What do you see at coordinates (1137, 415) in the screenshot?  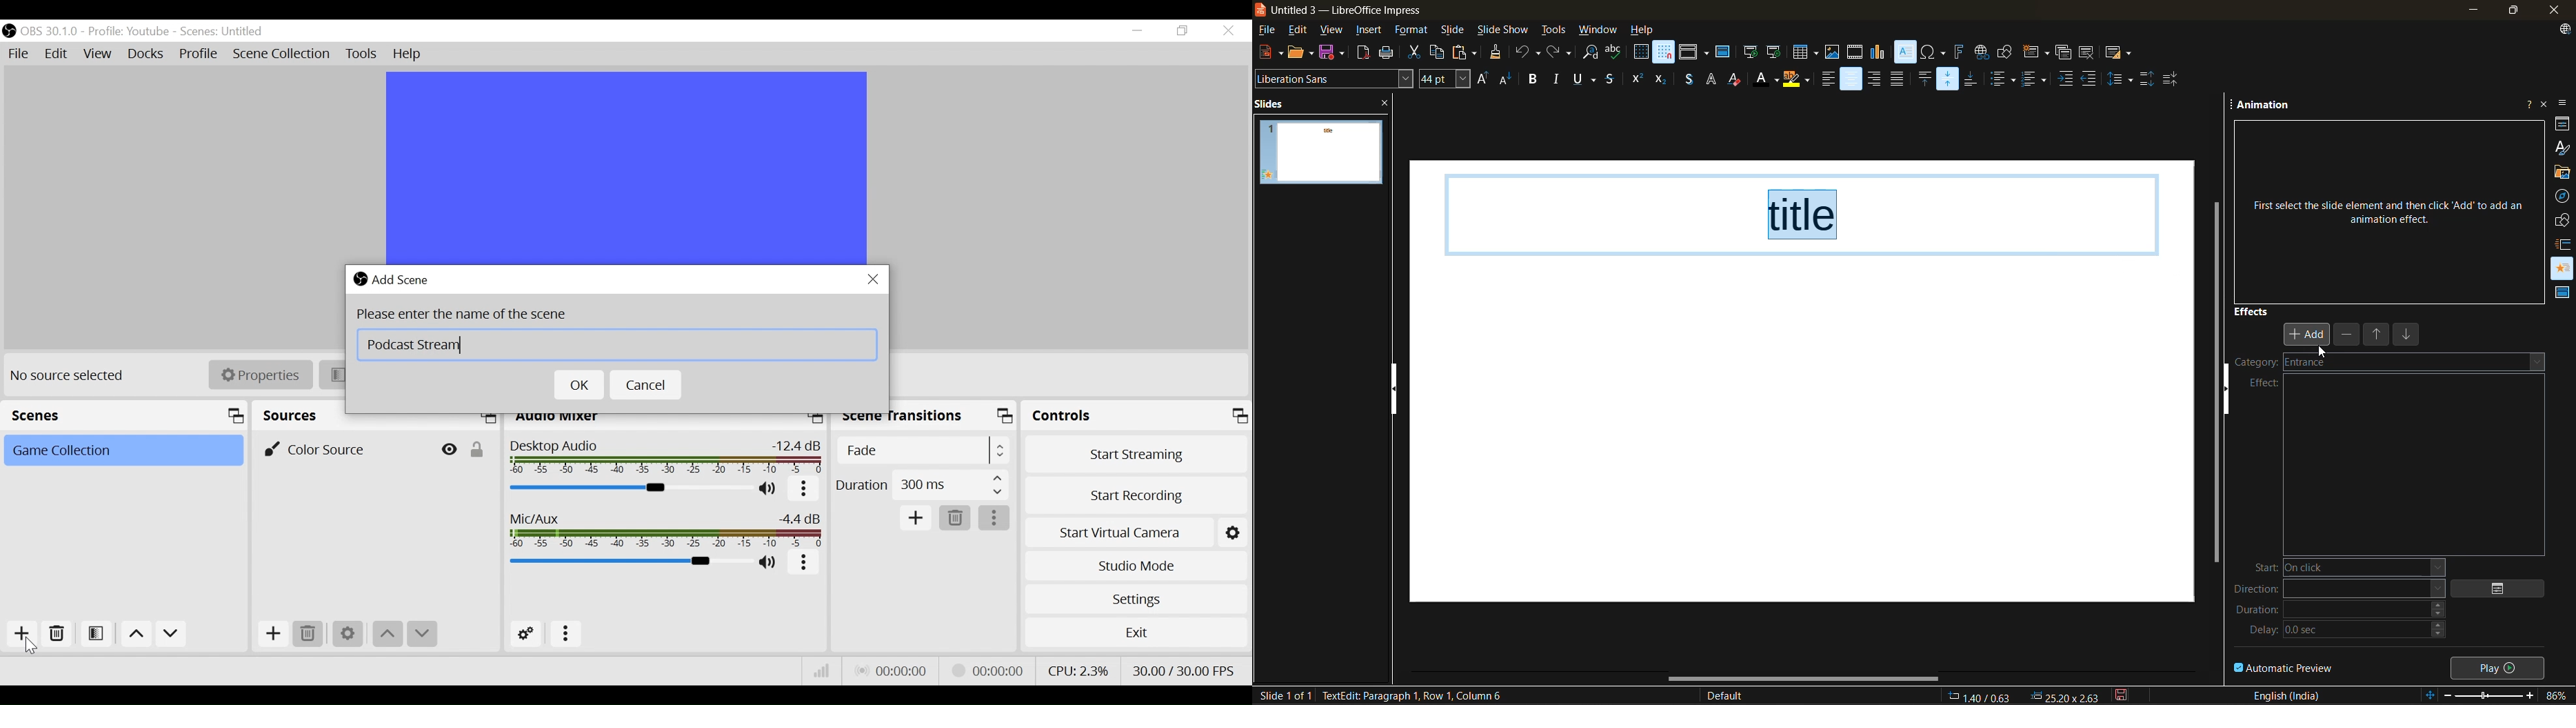 I see `Controls` at bounding box center [1137, 415].